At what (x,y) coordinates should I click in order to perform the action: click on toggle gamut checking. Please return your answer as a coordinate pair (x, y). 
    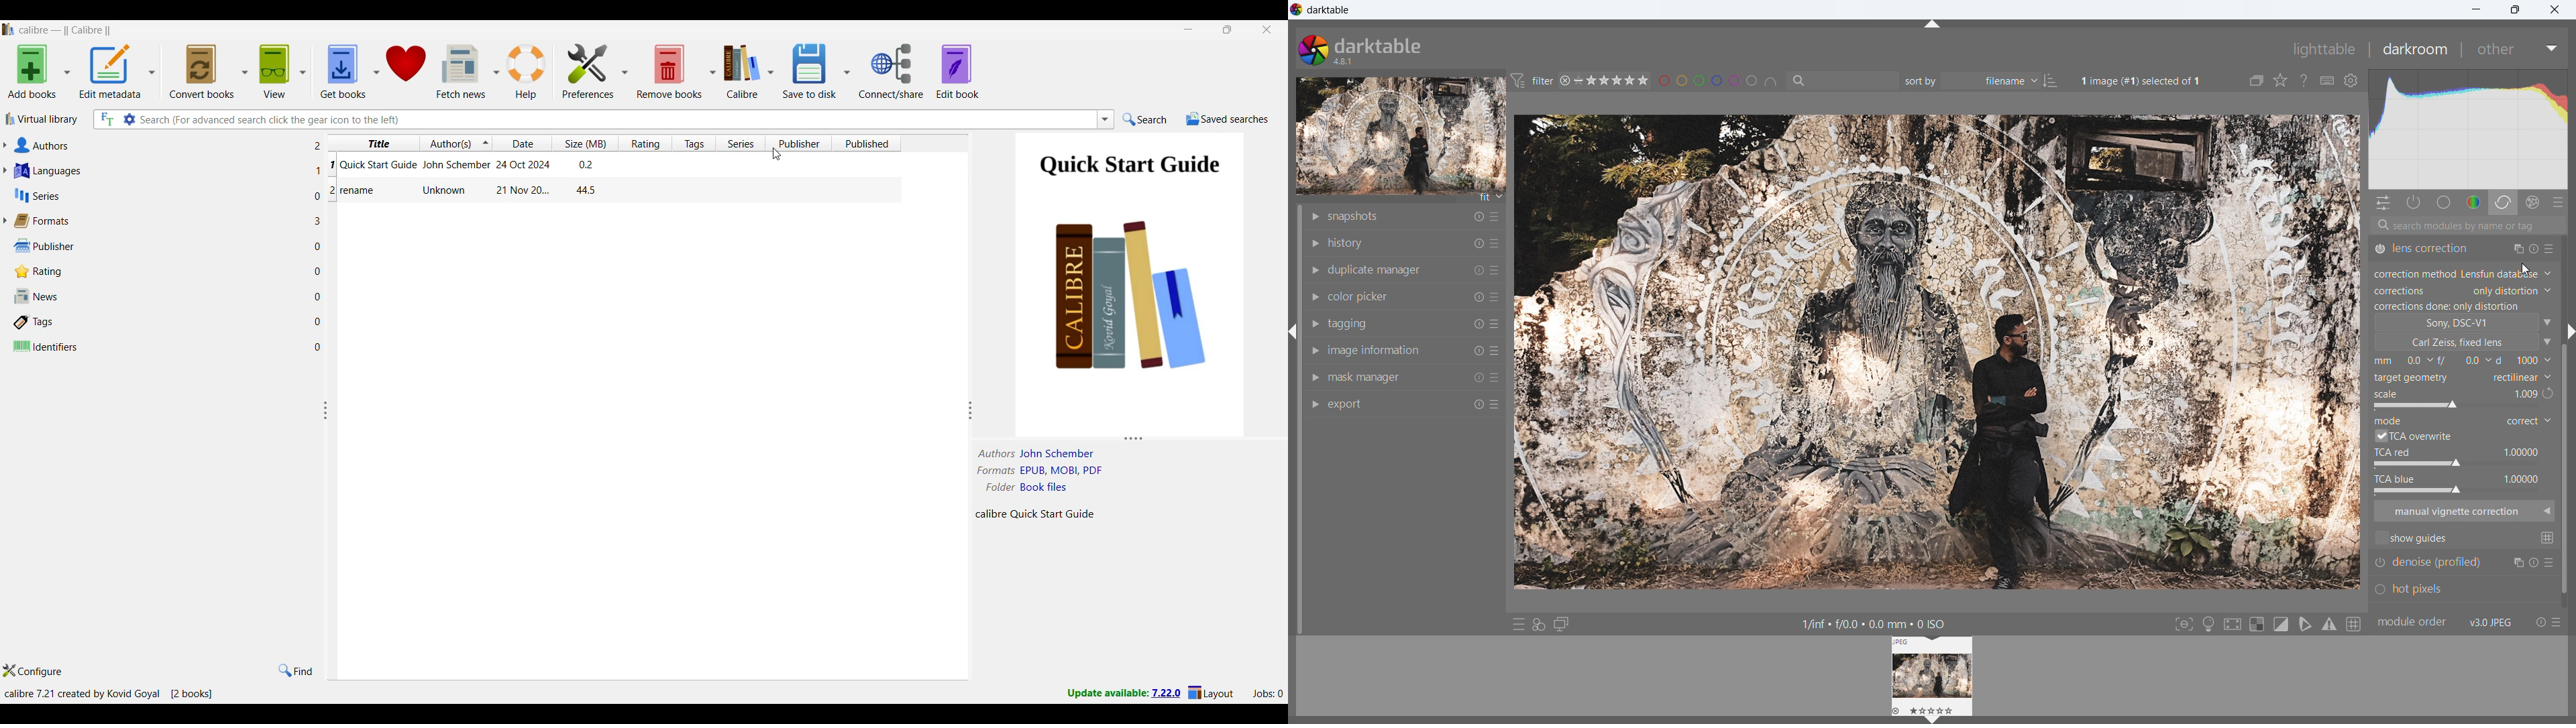
    Looking at the image, I should click on (2330, 625).